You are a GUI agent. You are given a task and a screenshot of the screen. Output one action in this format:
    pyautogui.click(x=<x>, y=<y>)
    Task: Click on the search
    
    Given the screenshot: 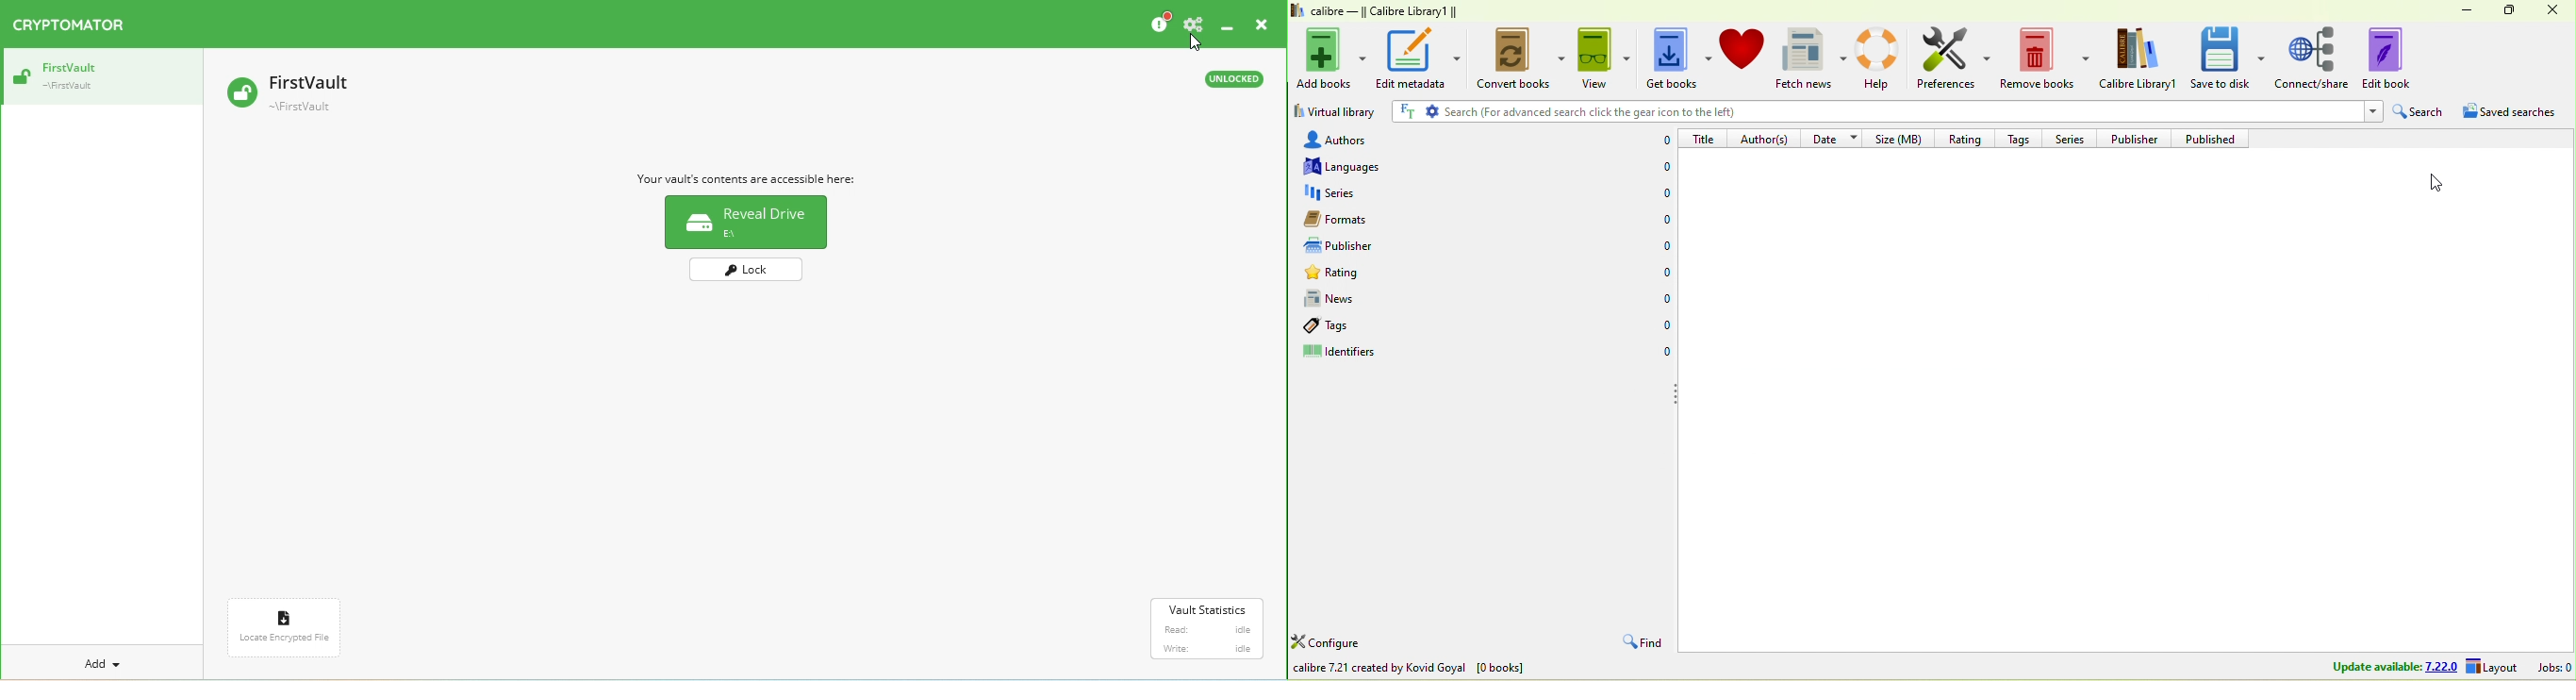 What is the action you would take?
    pyautogui.click(x=2419, y=112)
    